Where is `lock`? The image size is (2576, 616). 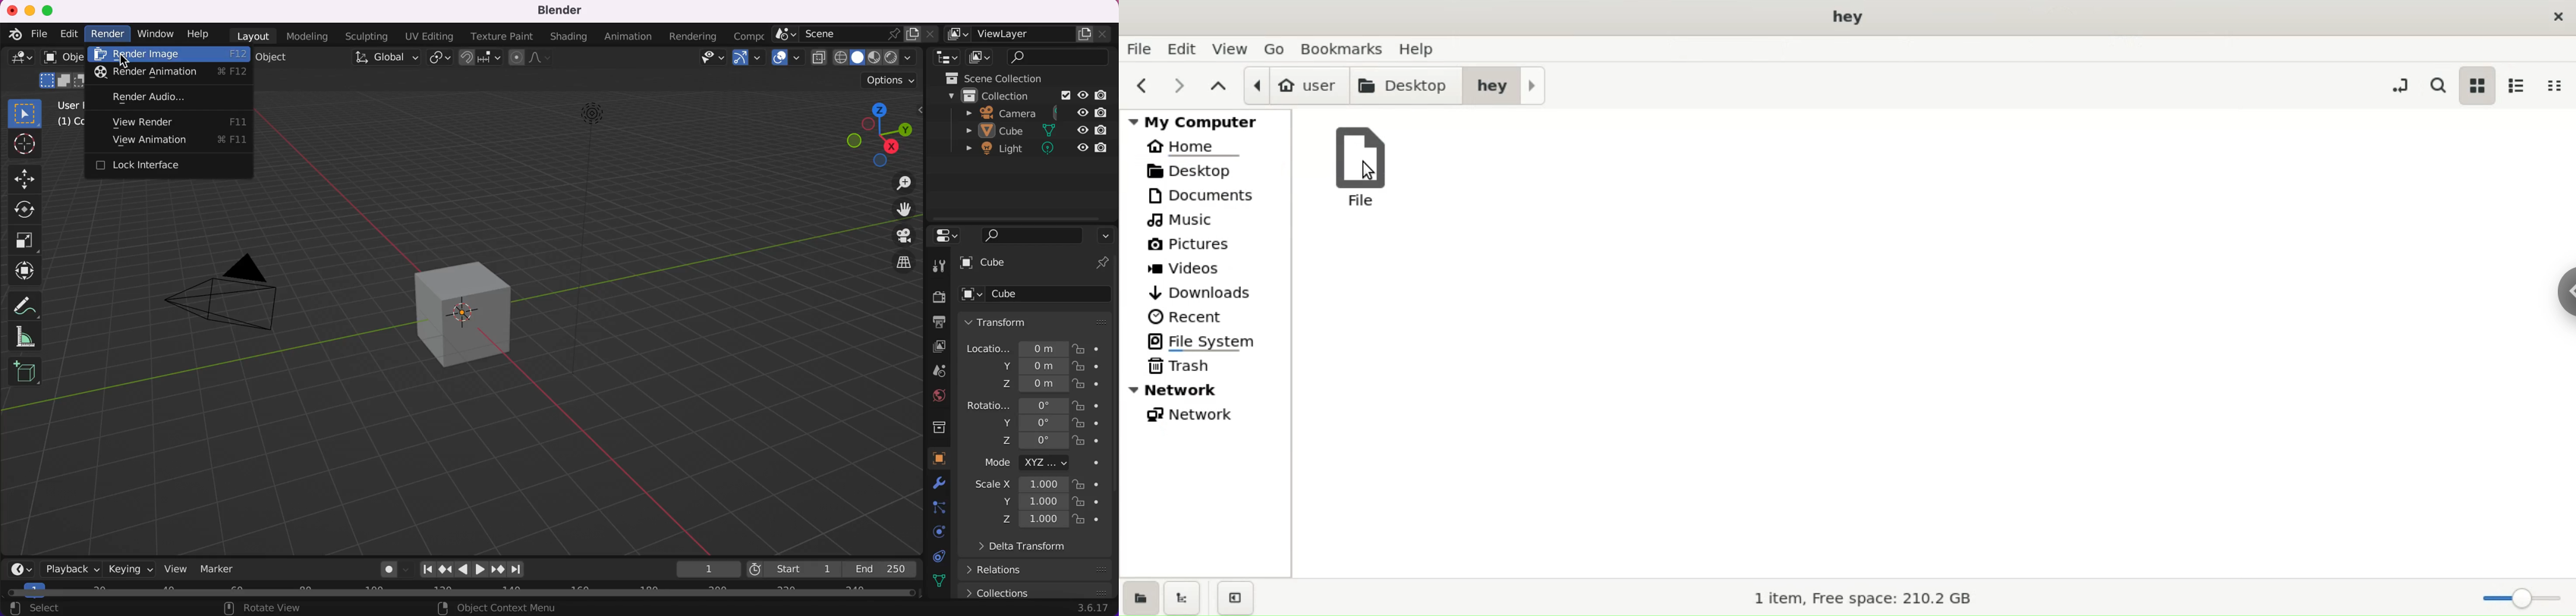 lock is located at coordinates (1088, 382).